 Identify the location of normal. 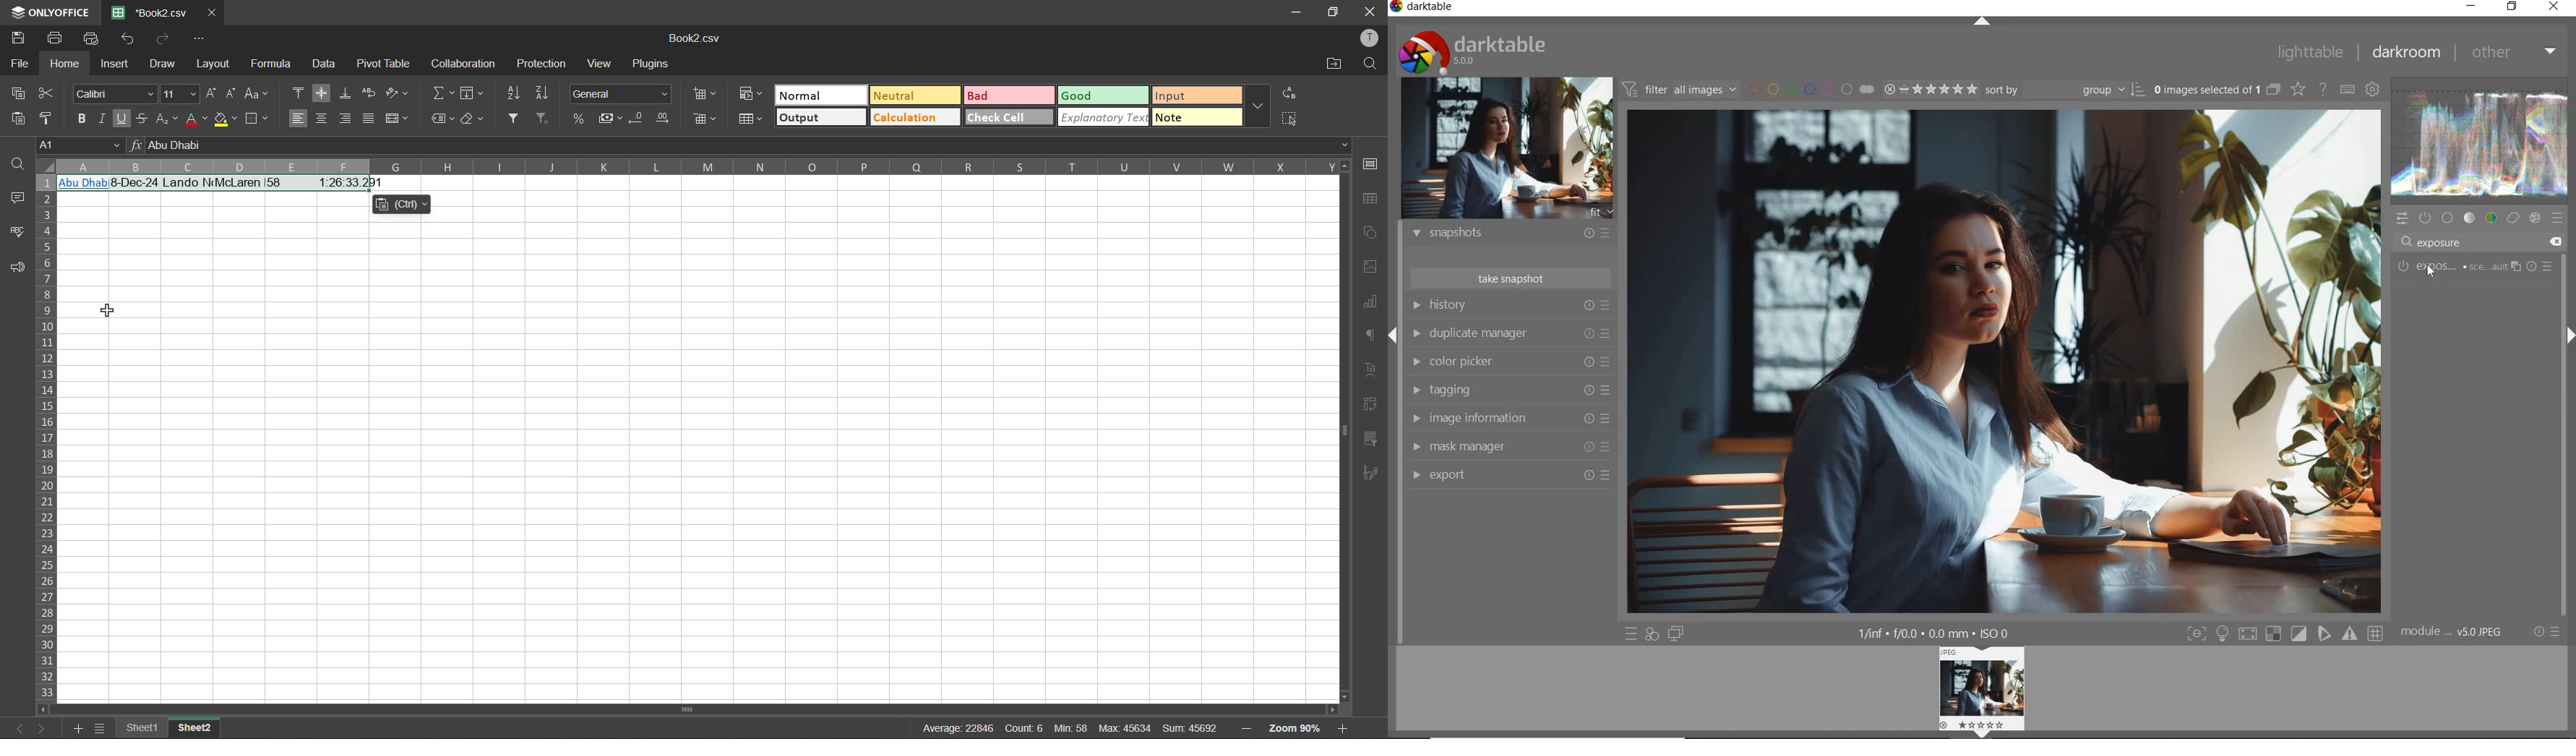
(820, 96).